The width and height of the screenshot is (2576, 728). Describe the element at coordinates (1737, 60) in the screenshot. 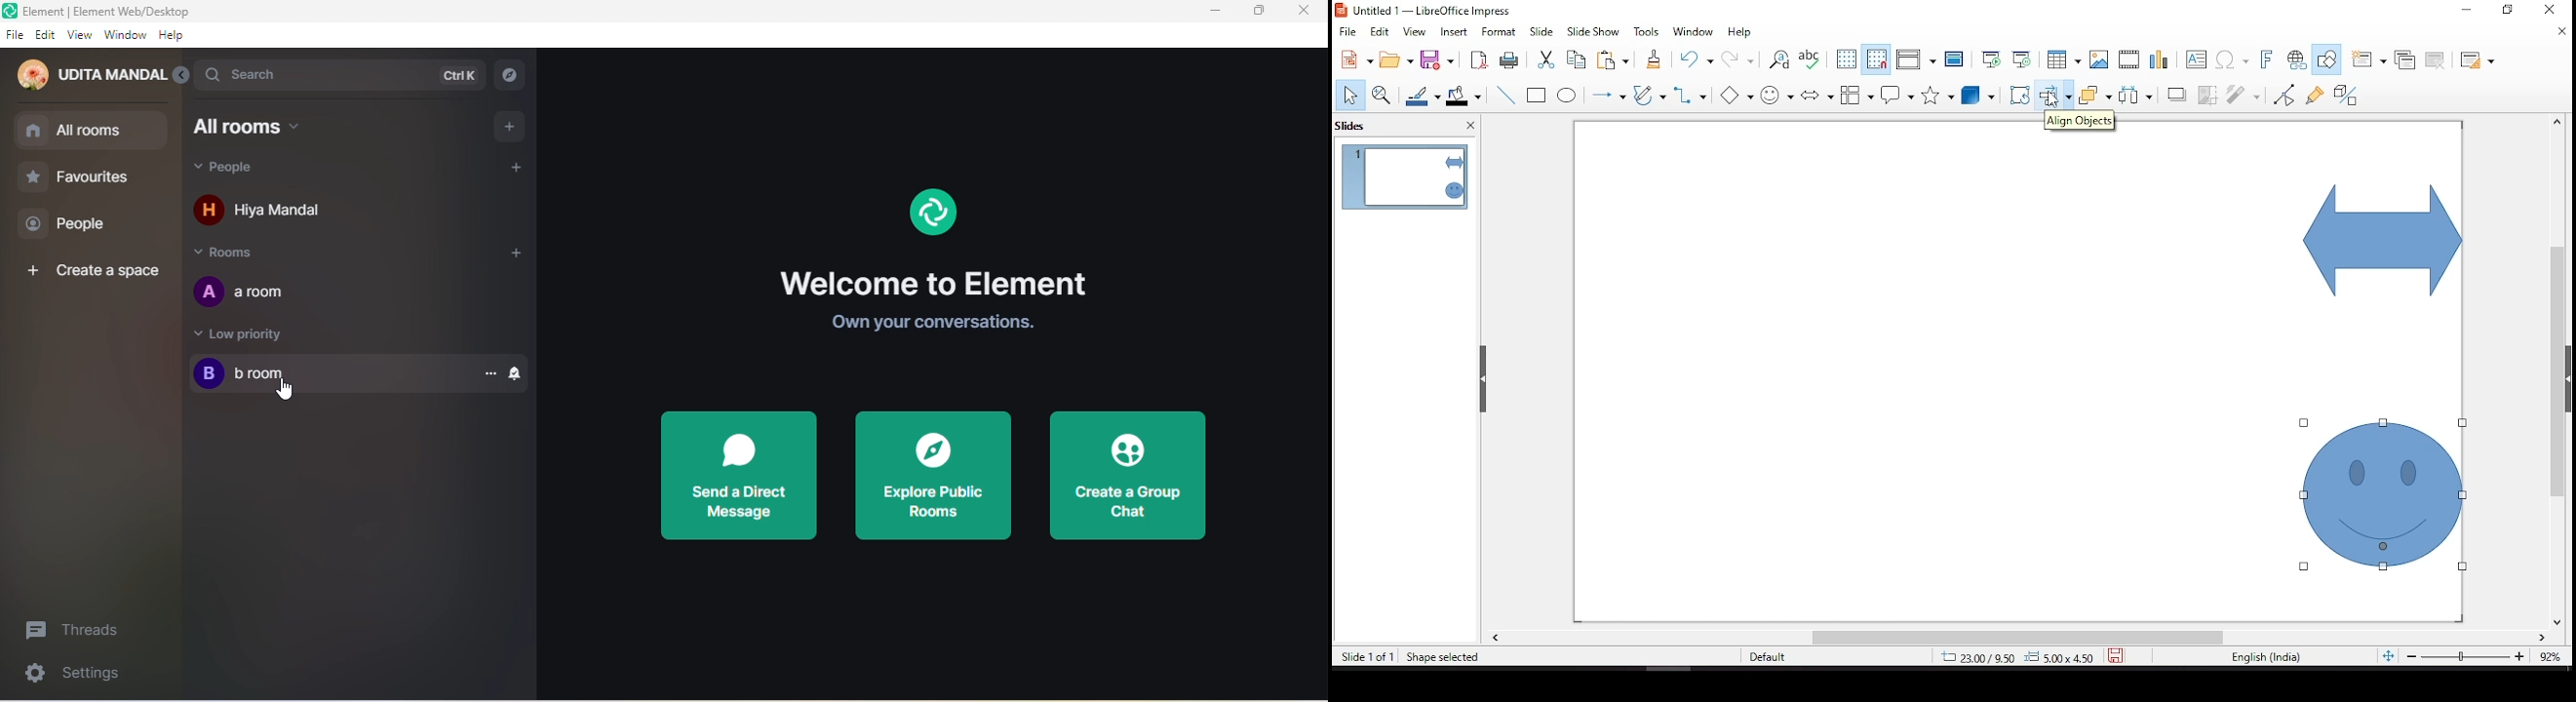

I see `redo` at that location.